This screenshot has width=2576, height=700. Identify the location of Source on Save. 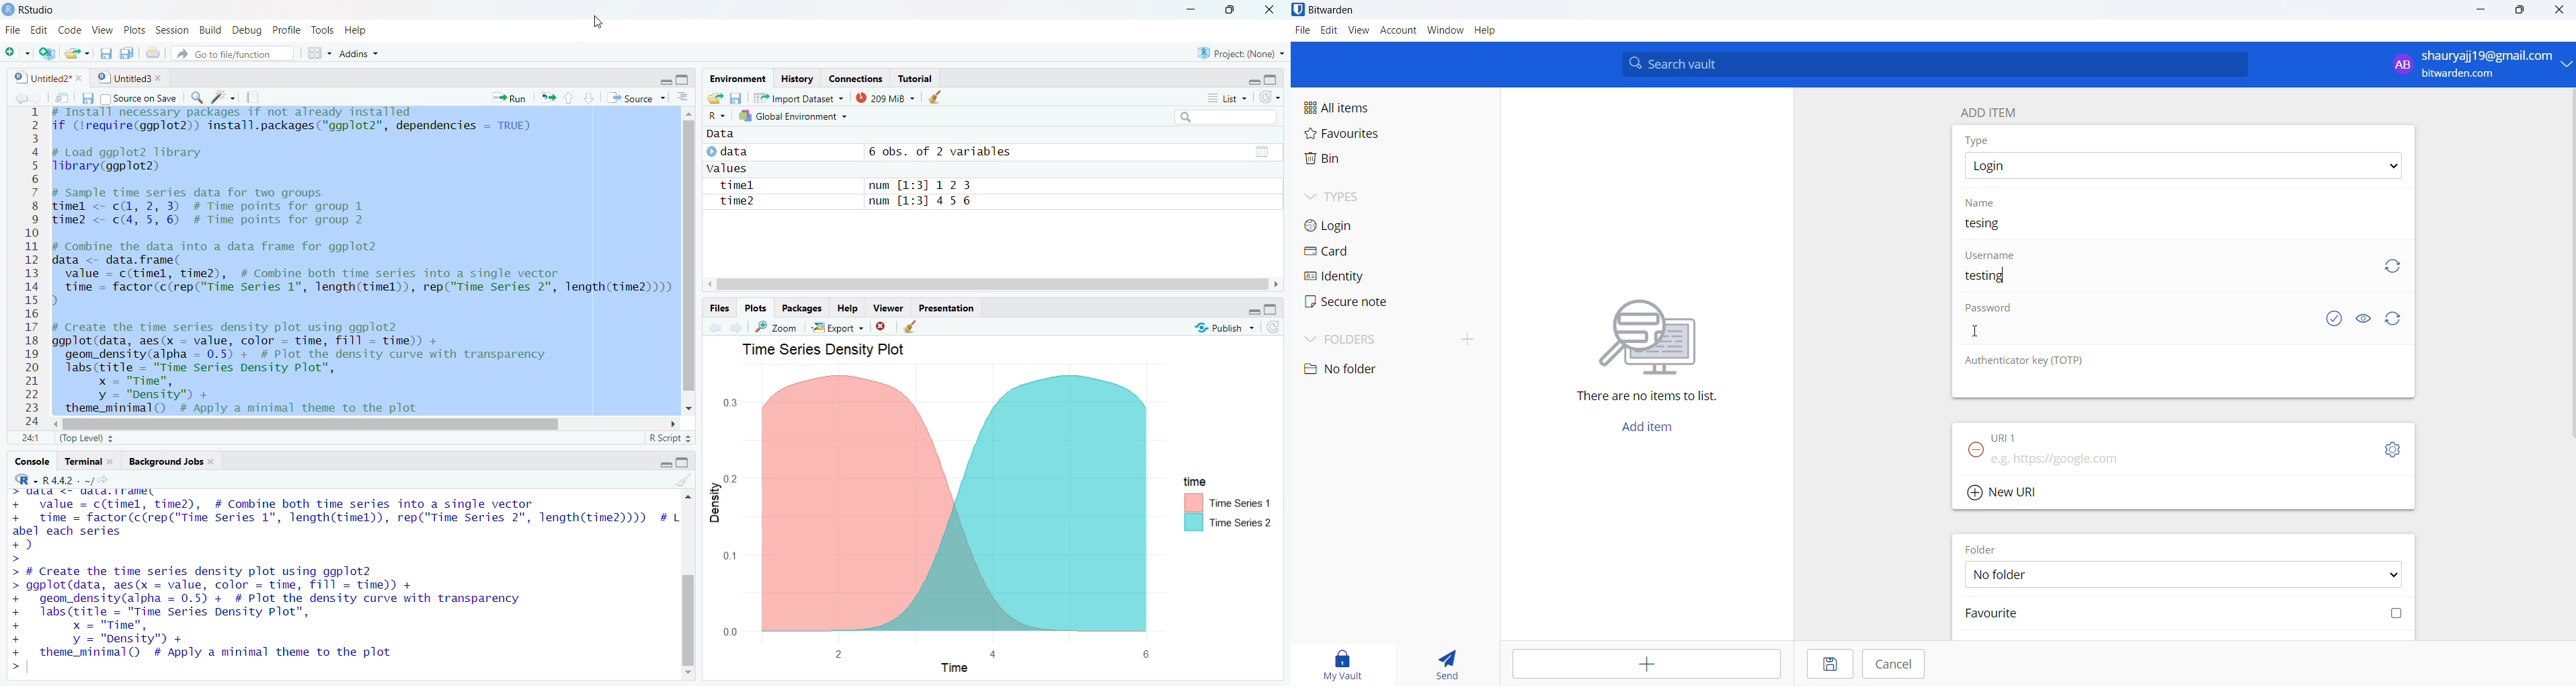
(138, 99).